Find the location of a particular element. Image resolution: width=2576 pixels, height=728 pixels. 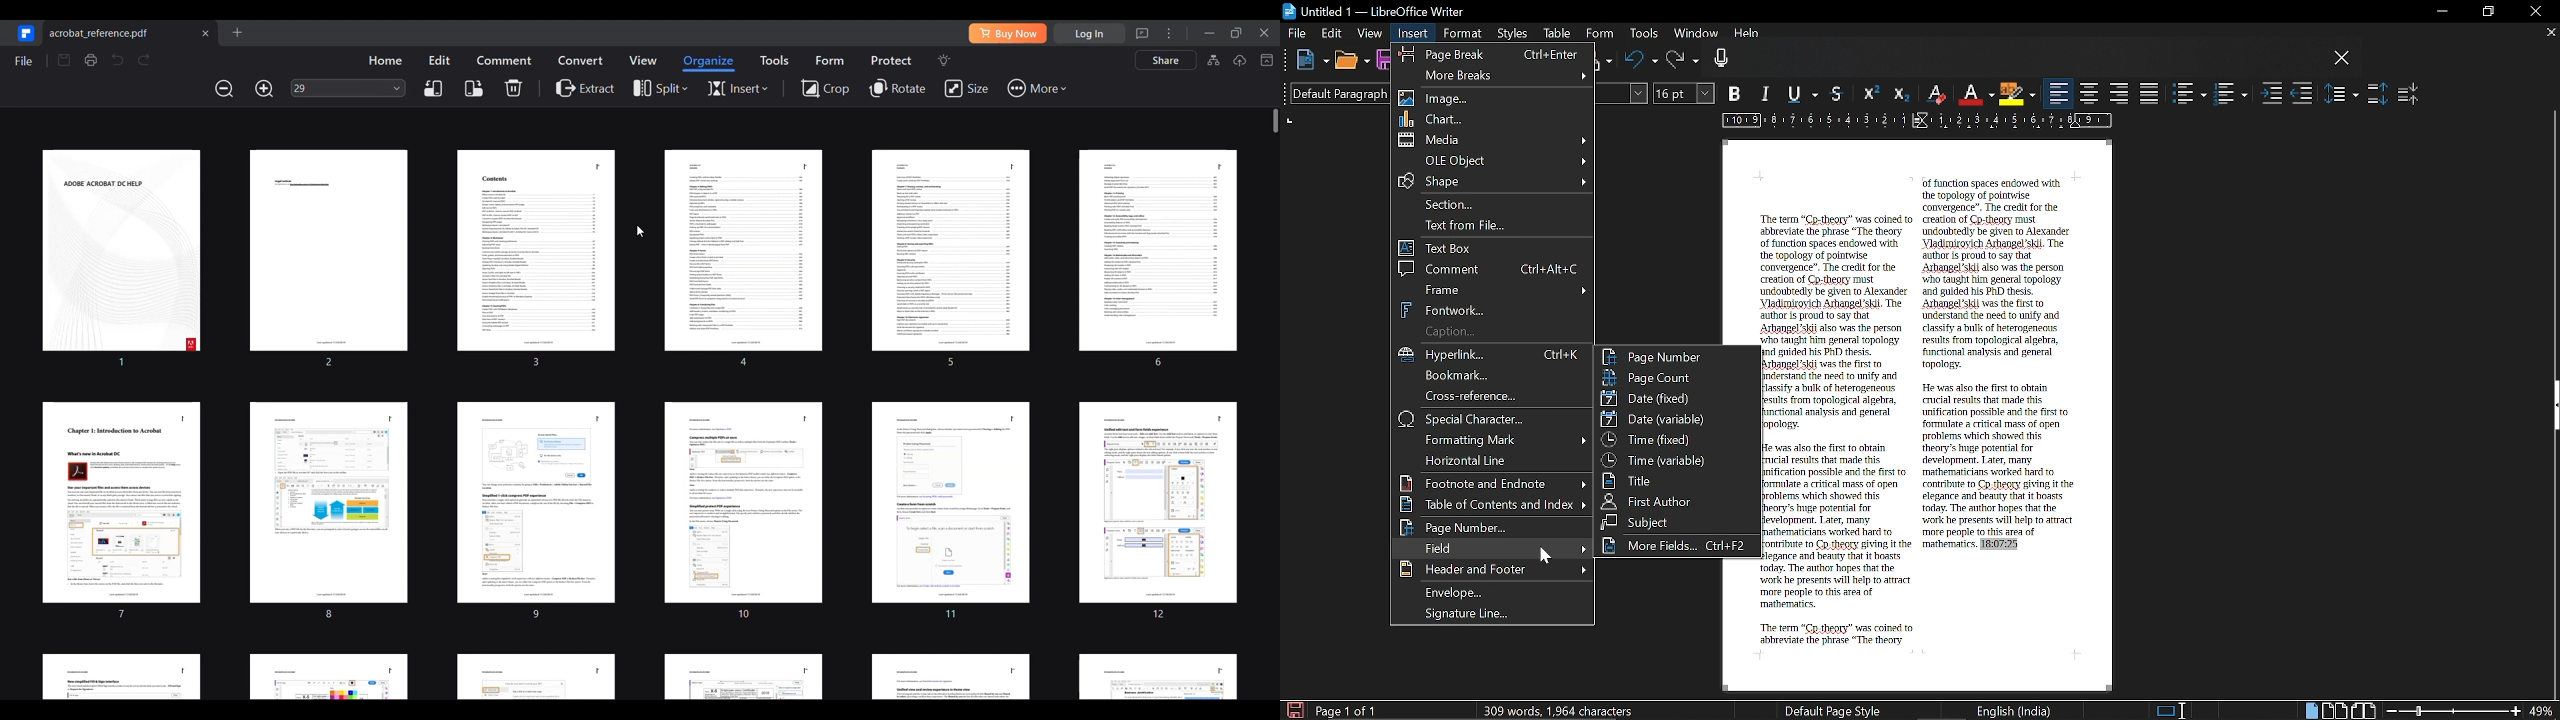

Comment is located at coordinates (1492, 268).